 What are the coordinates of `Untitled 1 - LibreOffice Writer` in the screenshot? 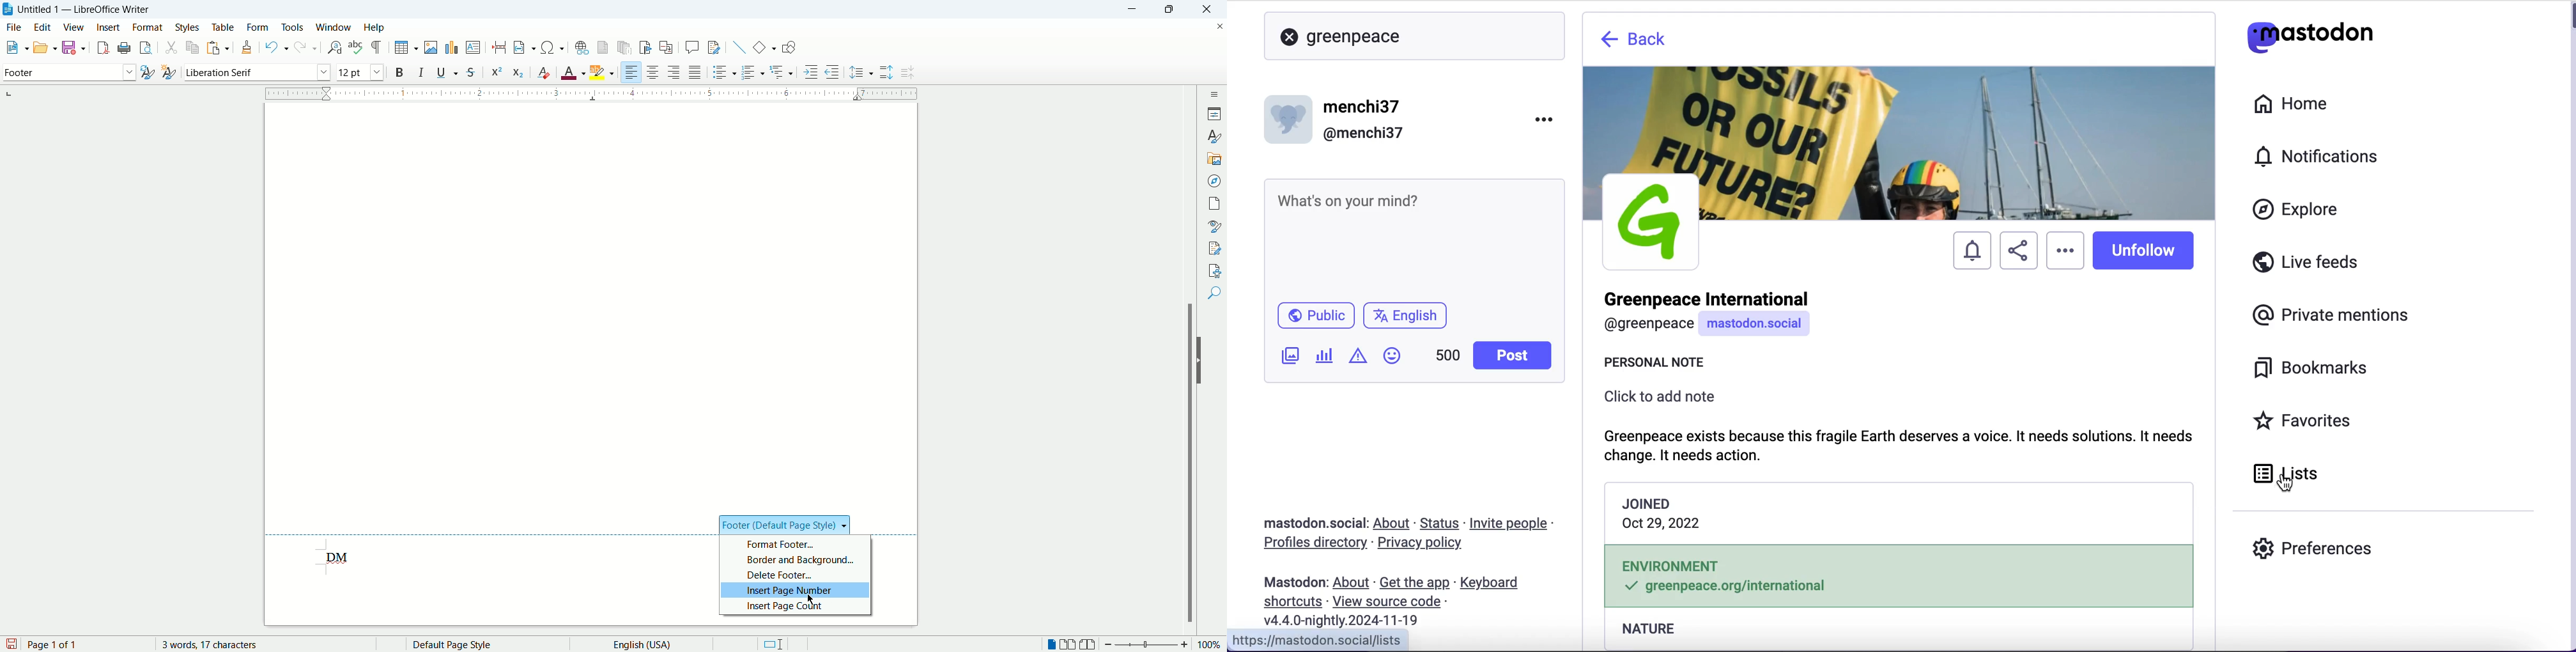 It's located at (87, 9).